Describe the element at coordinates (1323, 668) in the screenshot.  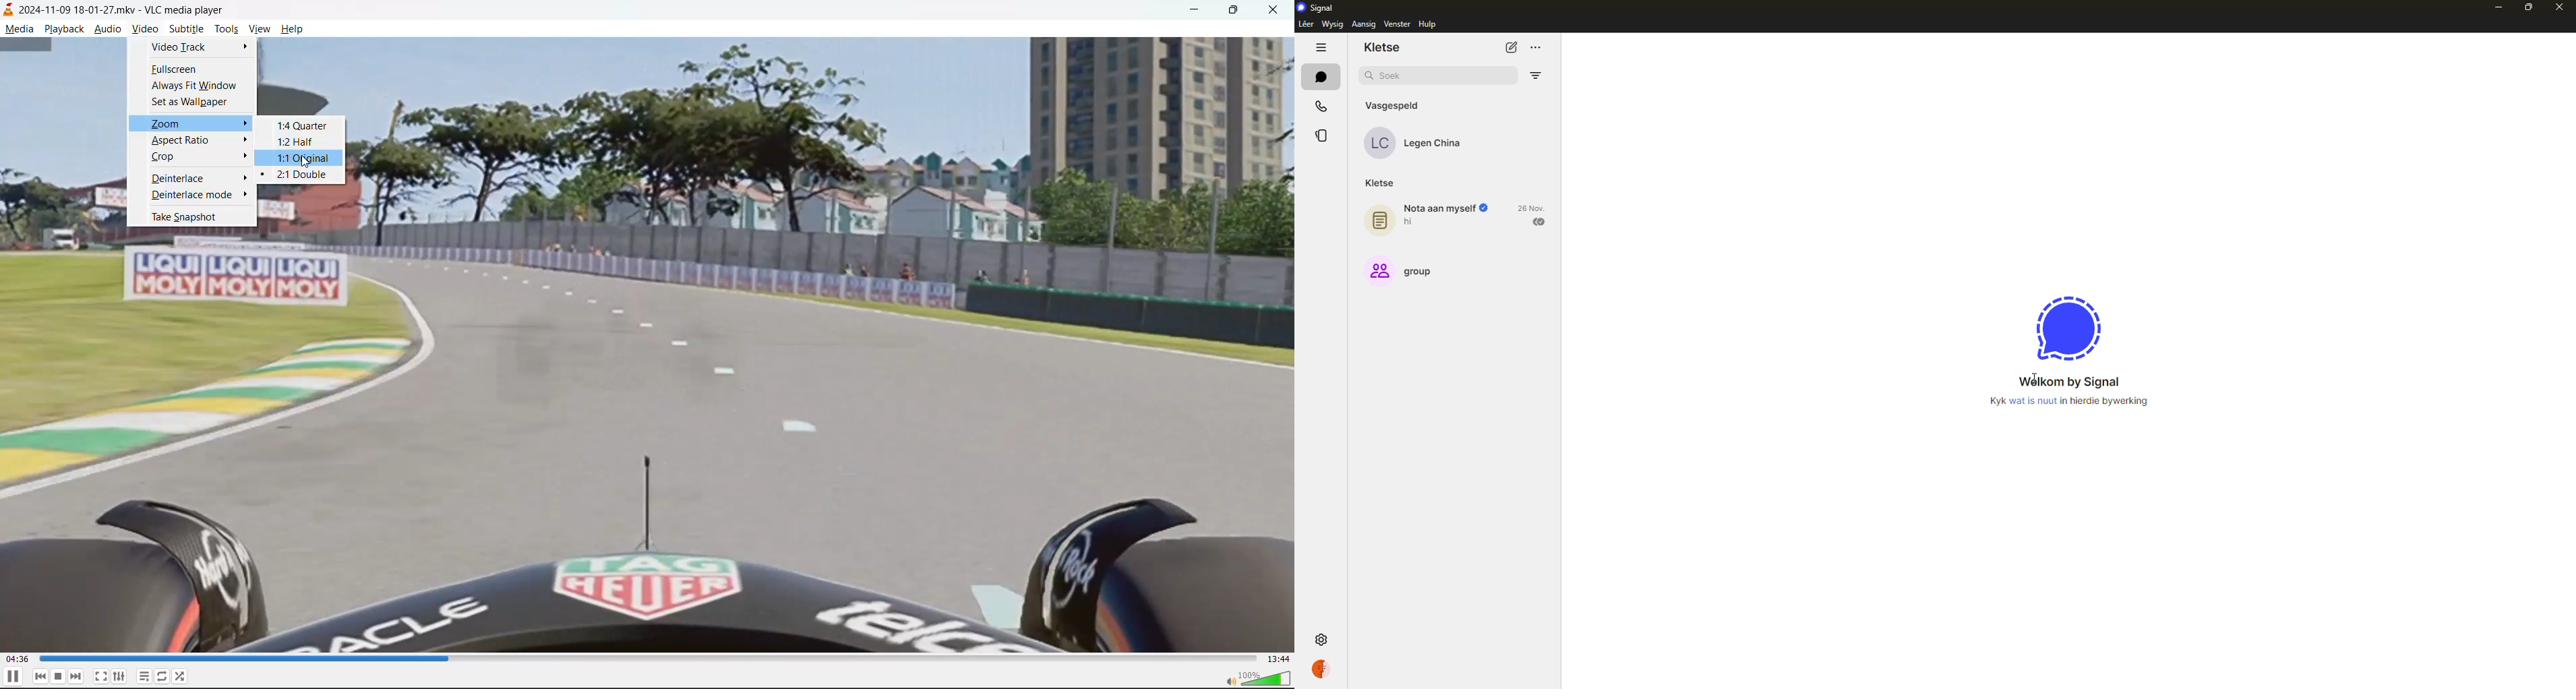
I see `profile` at that location.